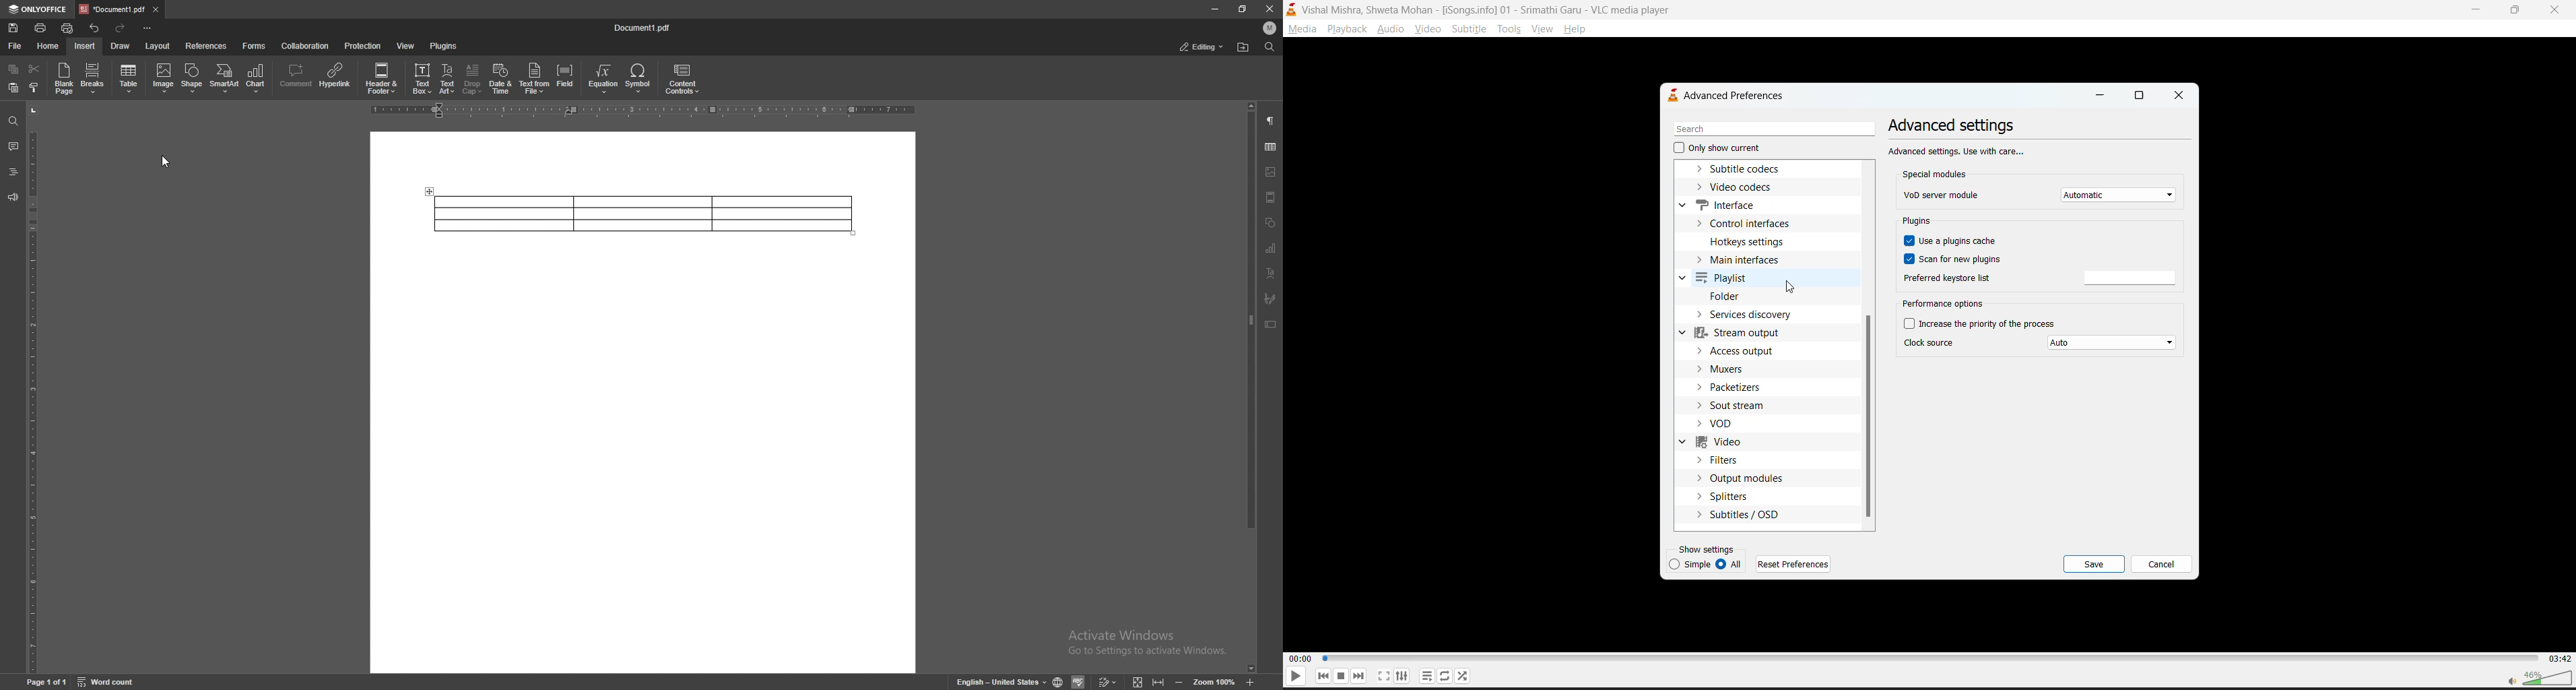 Image resolution: width=2576 pixels, height=700 pixels. What do you see at coordinates (1739, 352) in the screenshot?
I see `access output` at bounding box center [1739, 352].